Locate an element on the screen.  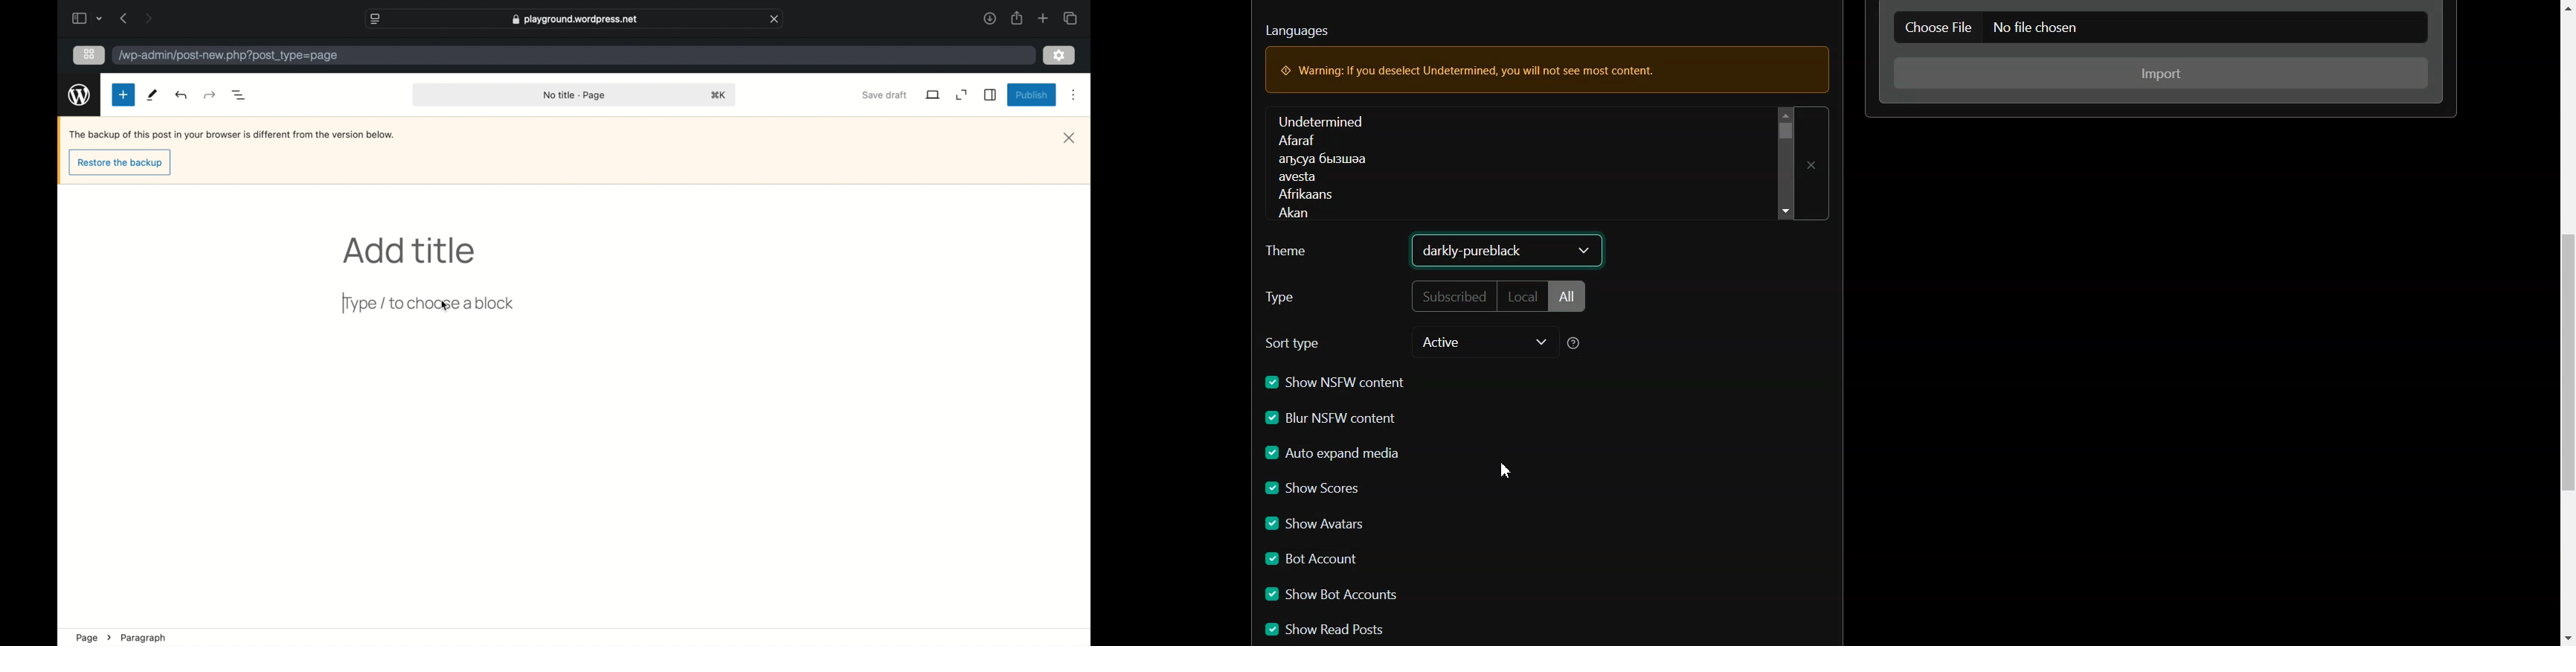
publish is located at coordinates (1032, 96).